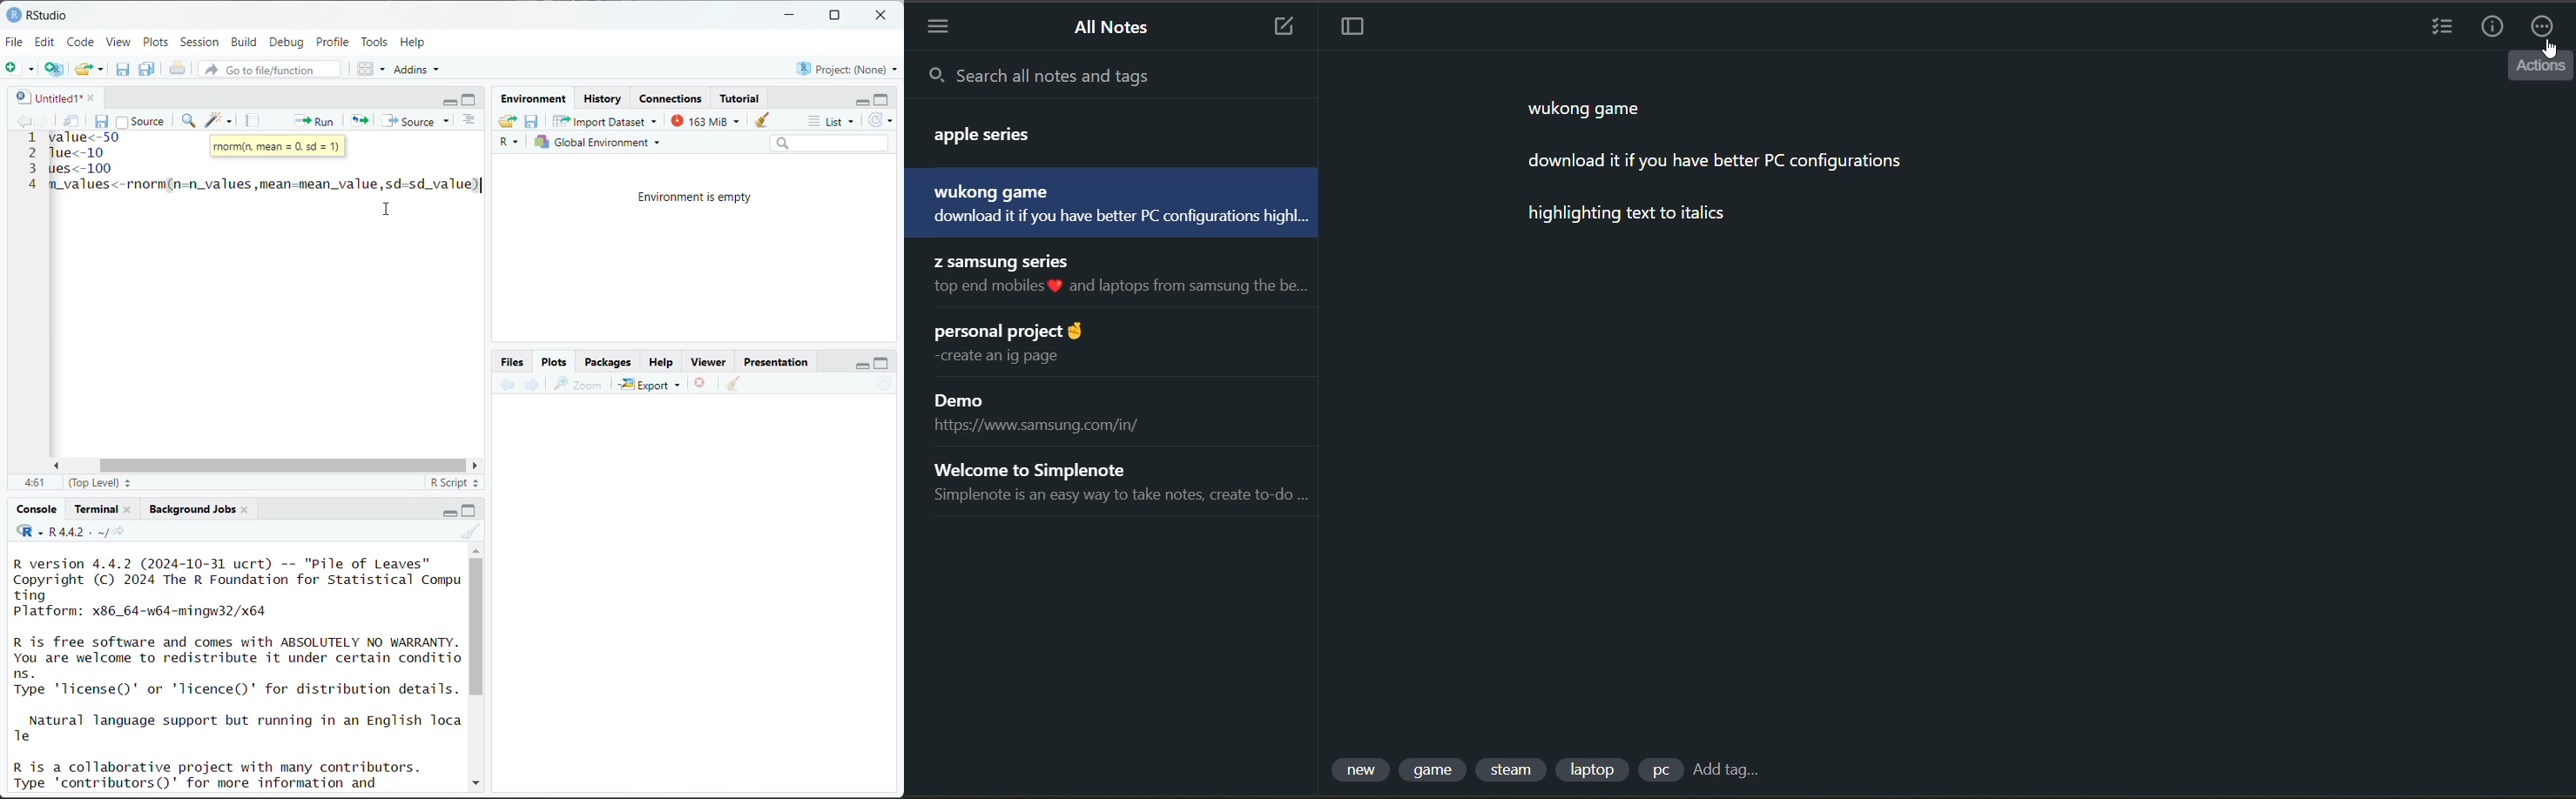 Image resolution: width=2576 pixels, height=812 pixels. What do you see at coordinates (178, 69) in the screenshot?
I see `print the current file` at bounding box center [178, 69].